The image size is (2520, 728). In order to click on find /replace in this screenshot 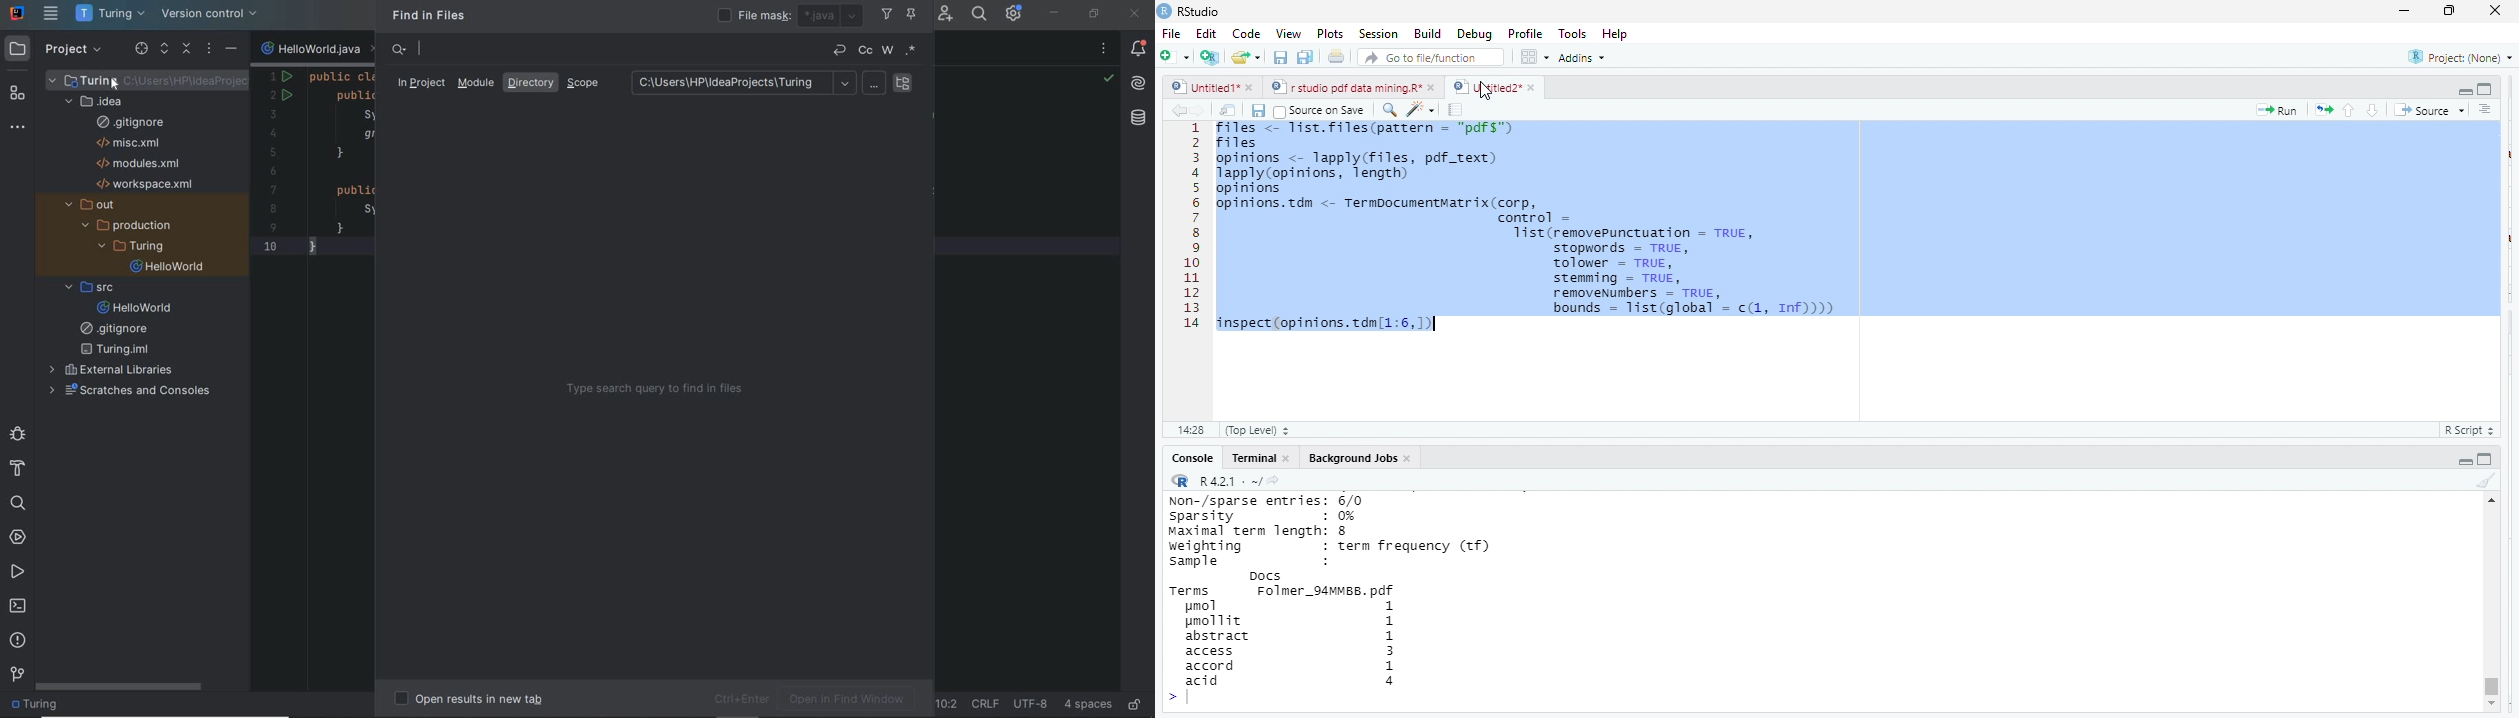, I will do `click(1389, 109)`.